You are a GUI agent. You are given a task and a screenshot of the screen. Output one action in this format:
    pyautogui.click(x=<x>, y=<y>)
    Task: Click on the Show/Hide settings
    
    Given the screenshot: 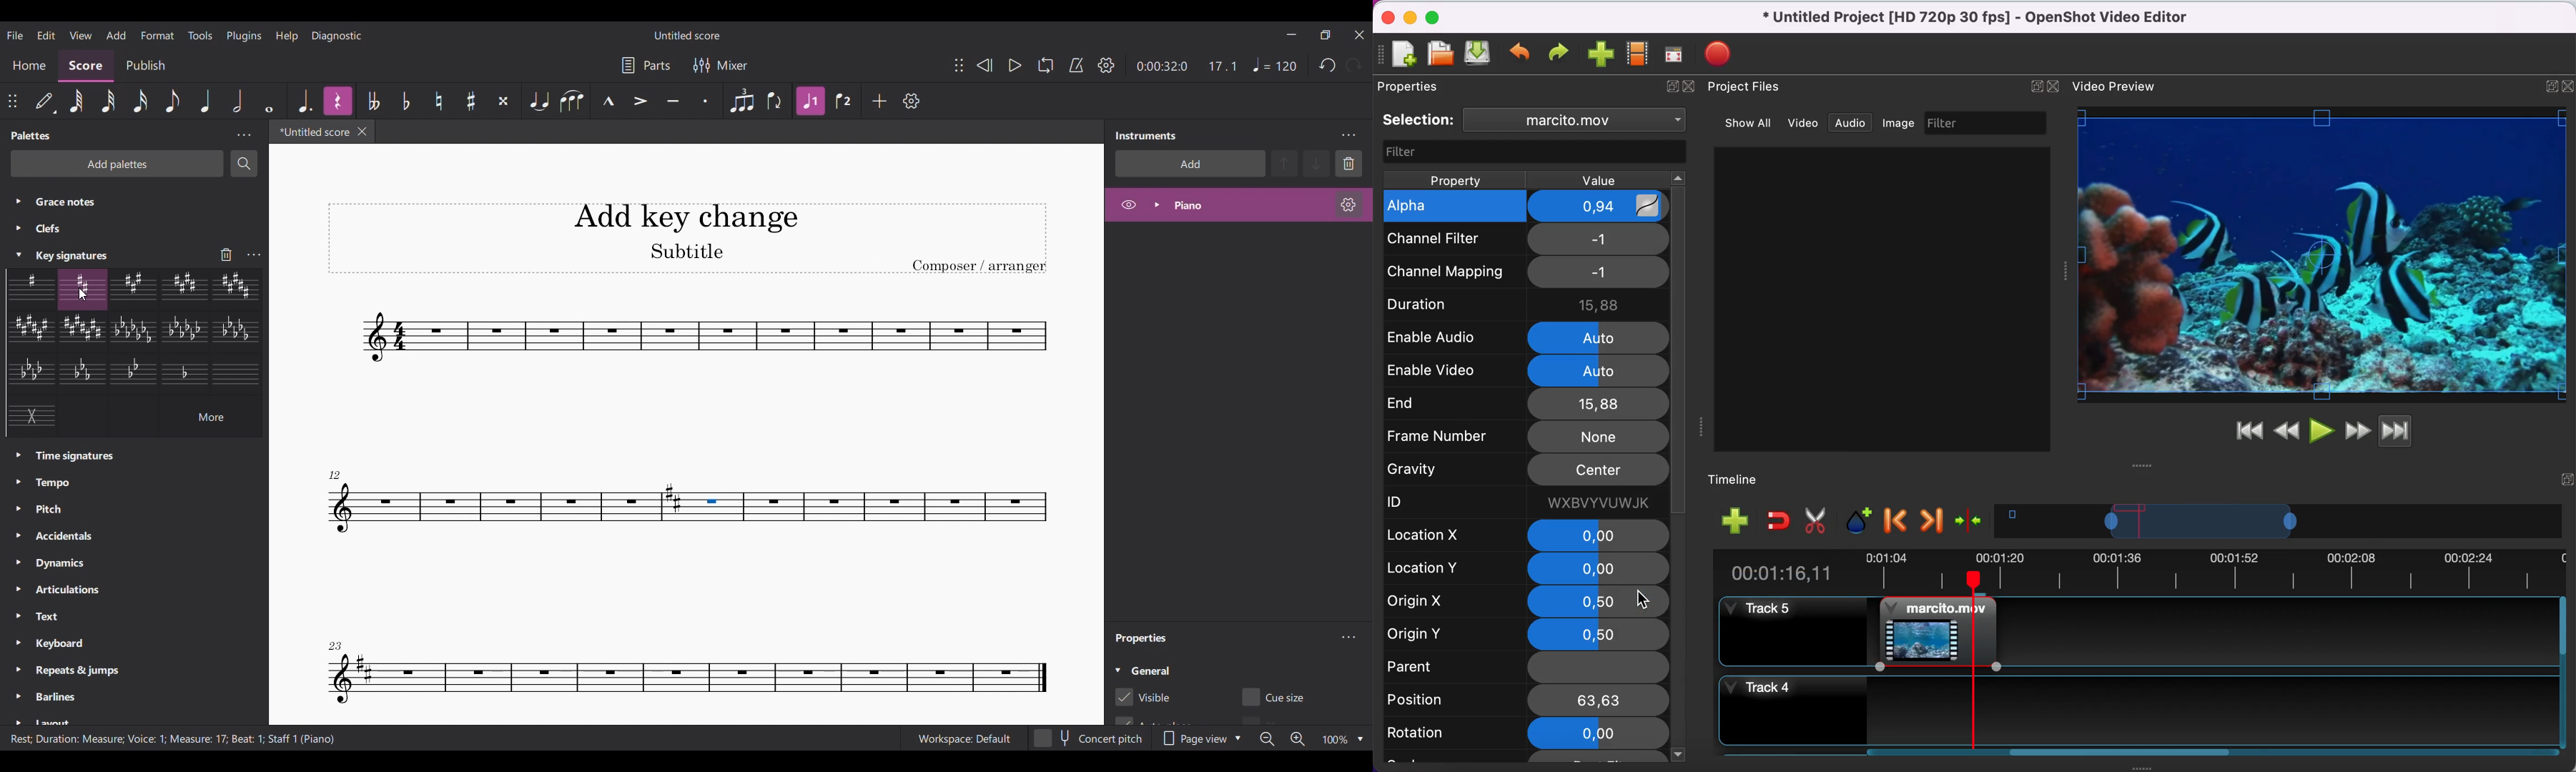 What is the action you would take?
    pyautogui.click(x=1107, y=65)
    